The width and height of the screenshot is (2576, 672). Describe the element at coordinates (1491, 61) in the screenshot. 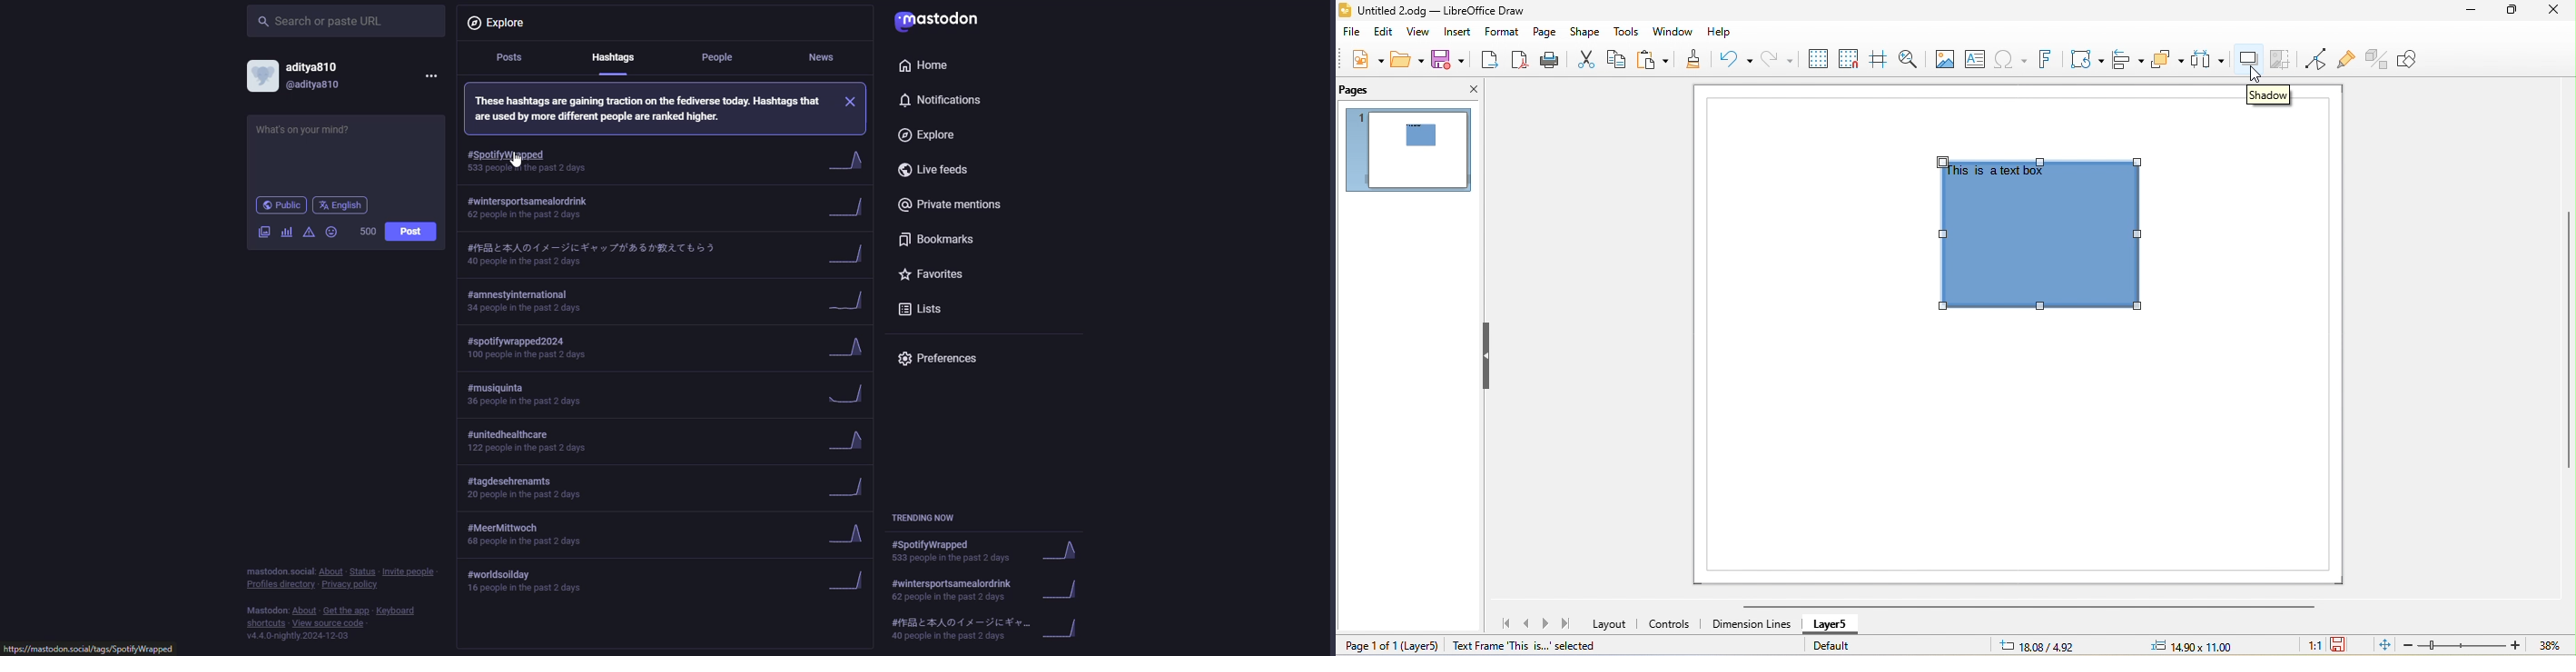

I see `export` at that location.